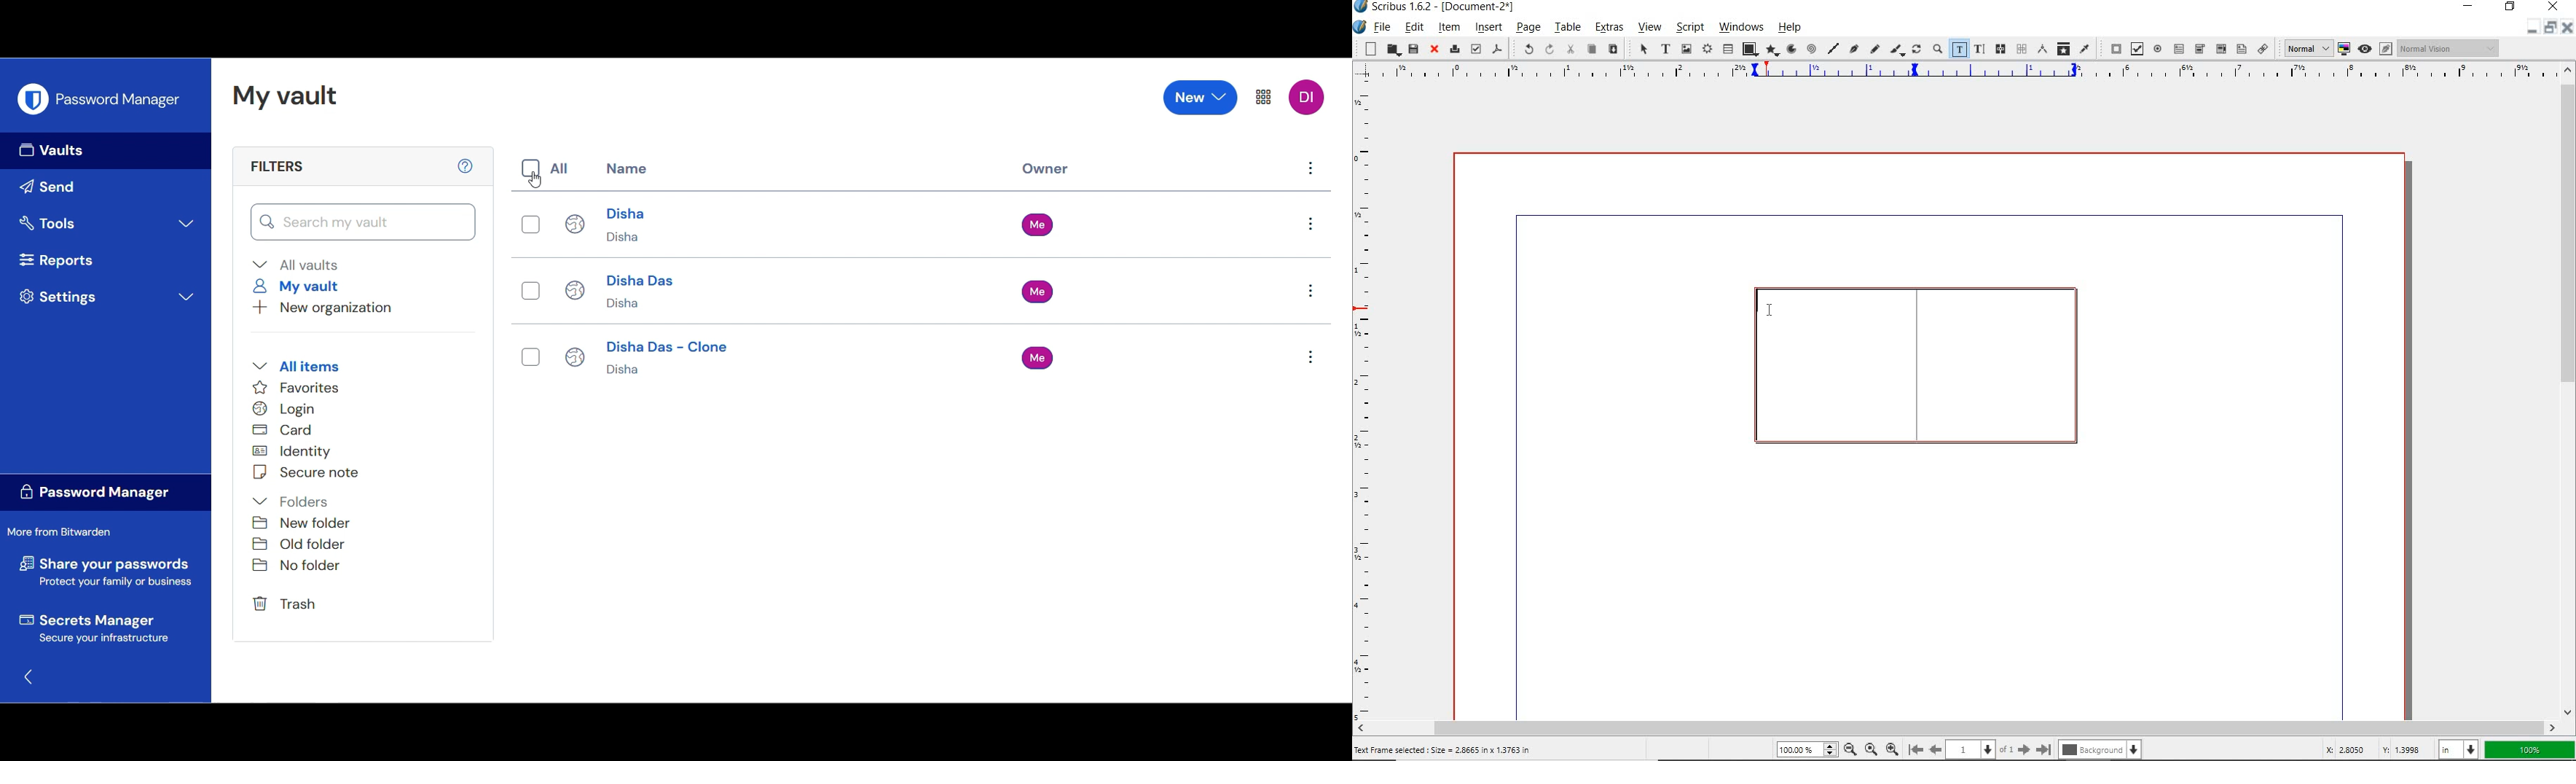 The height and width of the screenshot is (784, 2576). Describe the element at coordinates (1915, 367) in the screenshot. I see `text frame` at that location.